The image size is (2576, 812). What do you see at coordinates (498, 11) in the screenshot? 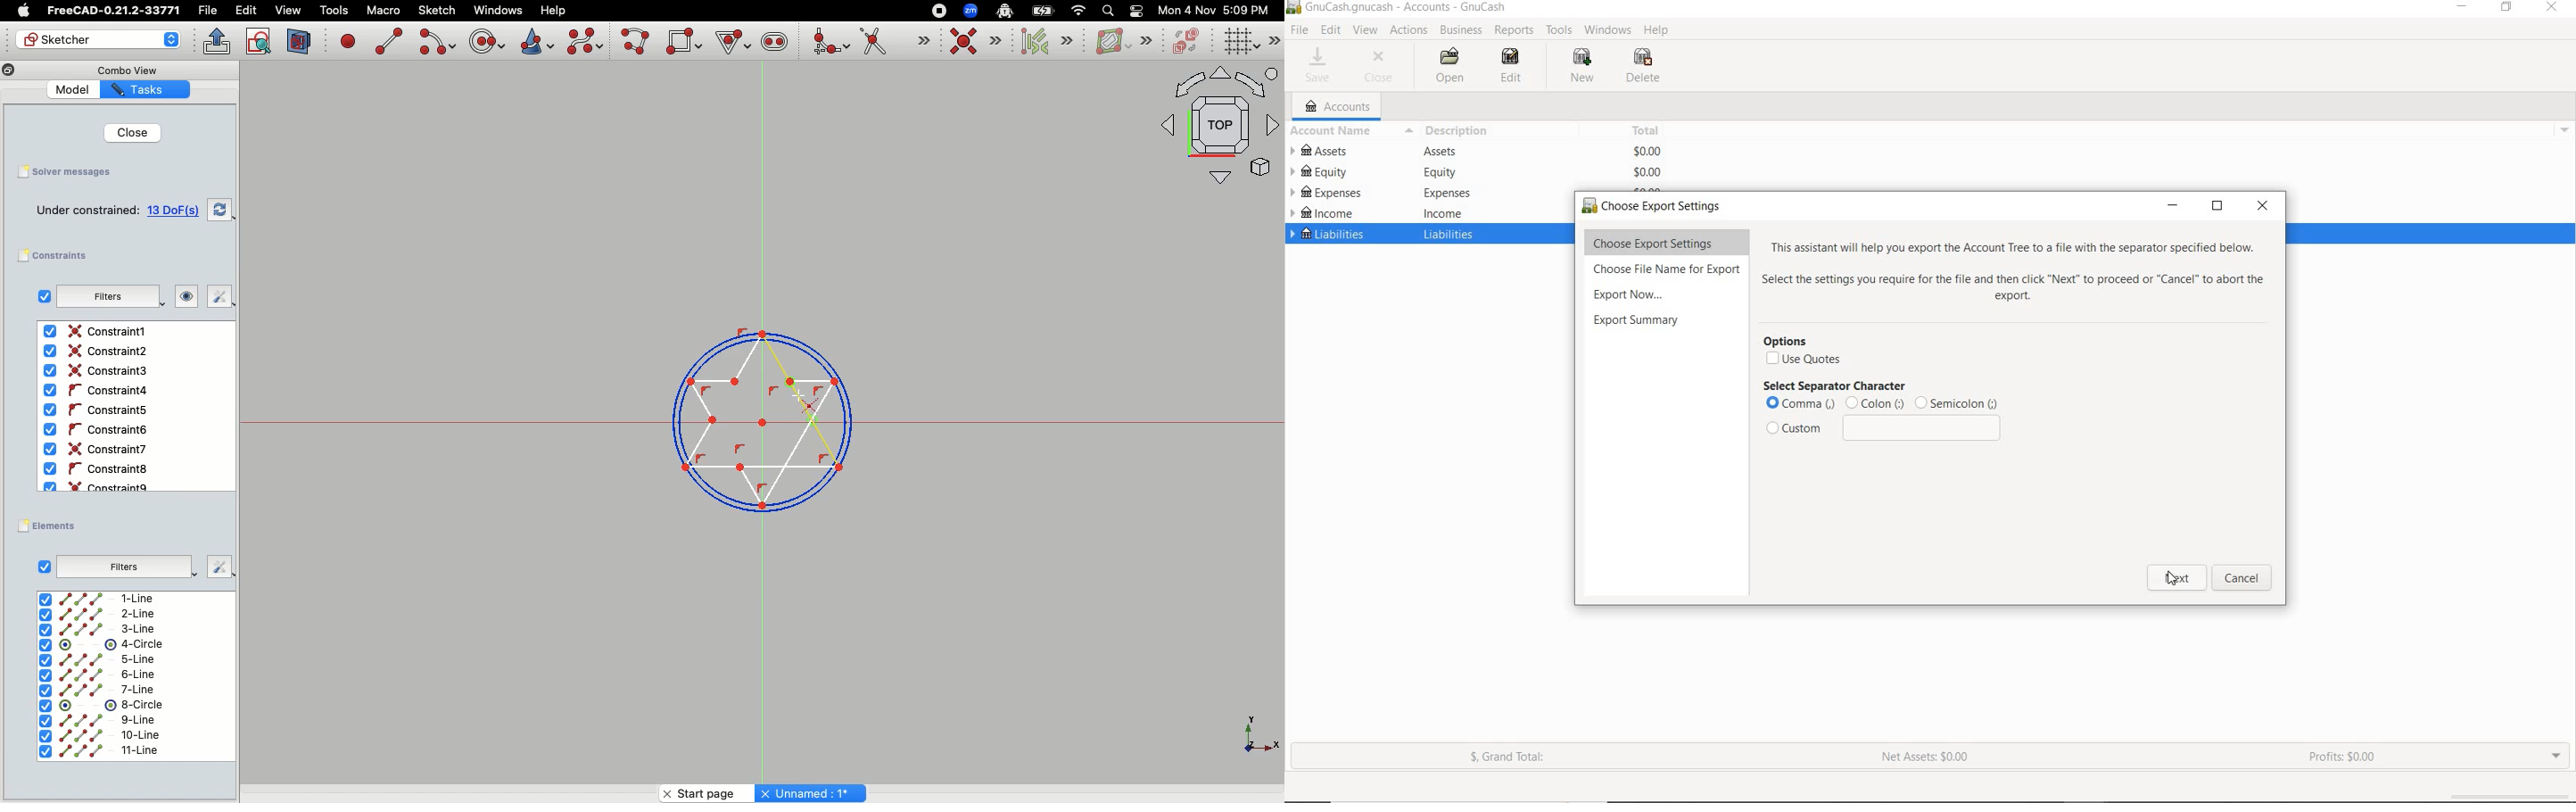
I see `Windows` at bounding box center [498, 11].